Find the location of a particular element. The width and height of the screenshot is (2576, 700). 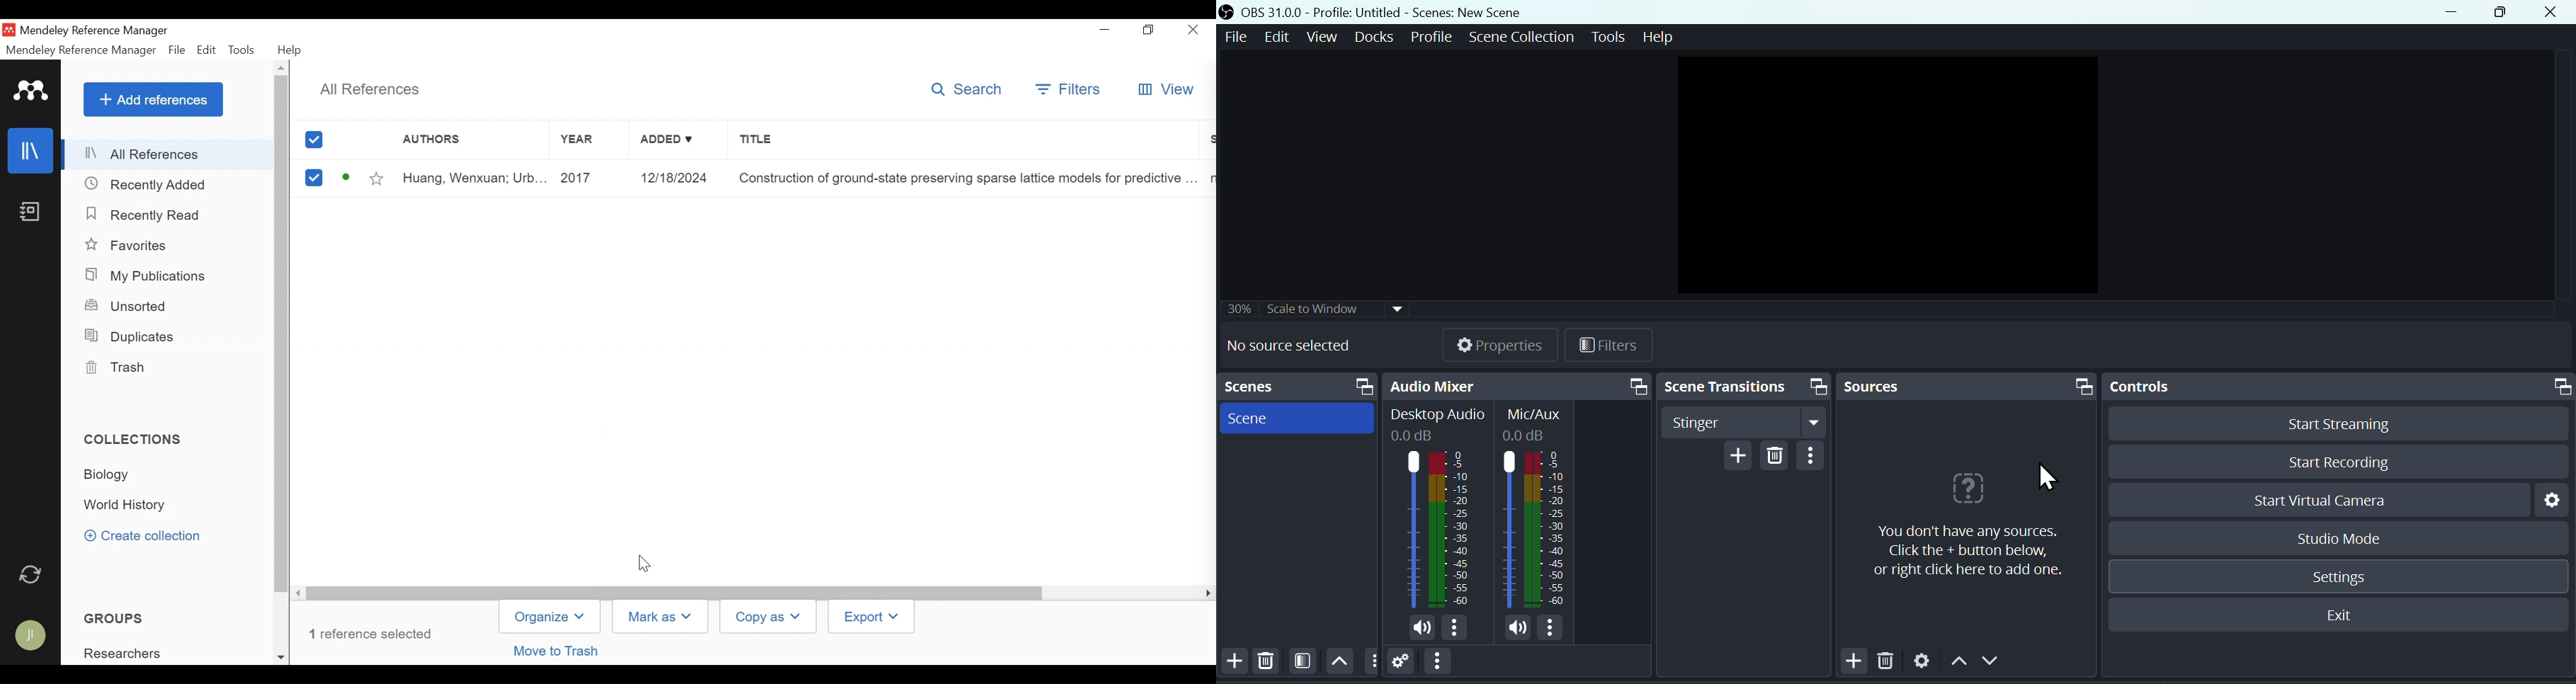

Organize is located at coordinates (550, 616).